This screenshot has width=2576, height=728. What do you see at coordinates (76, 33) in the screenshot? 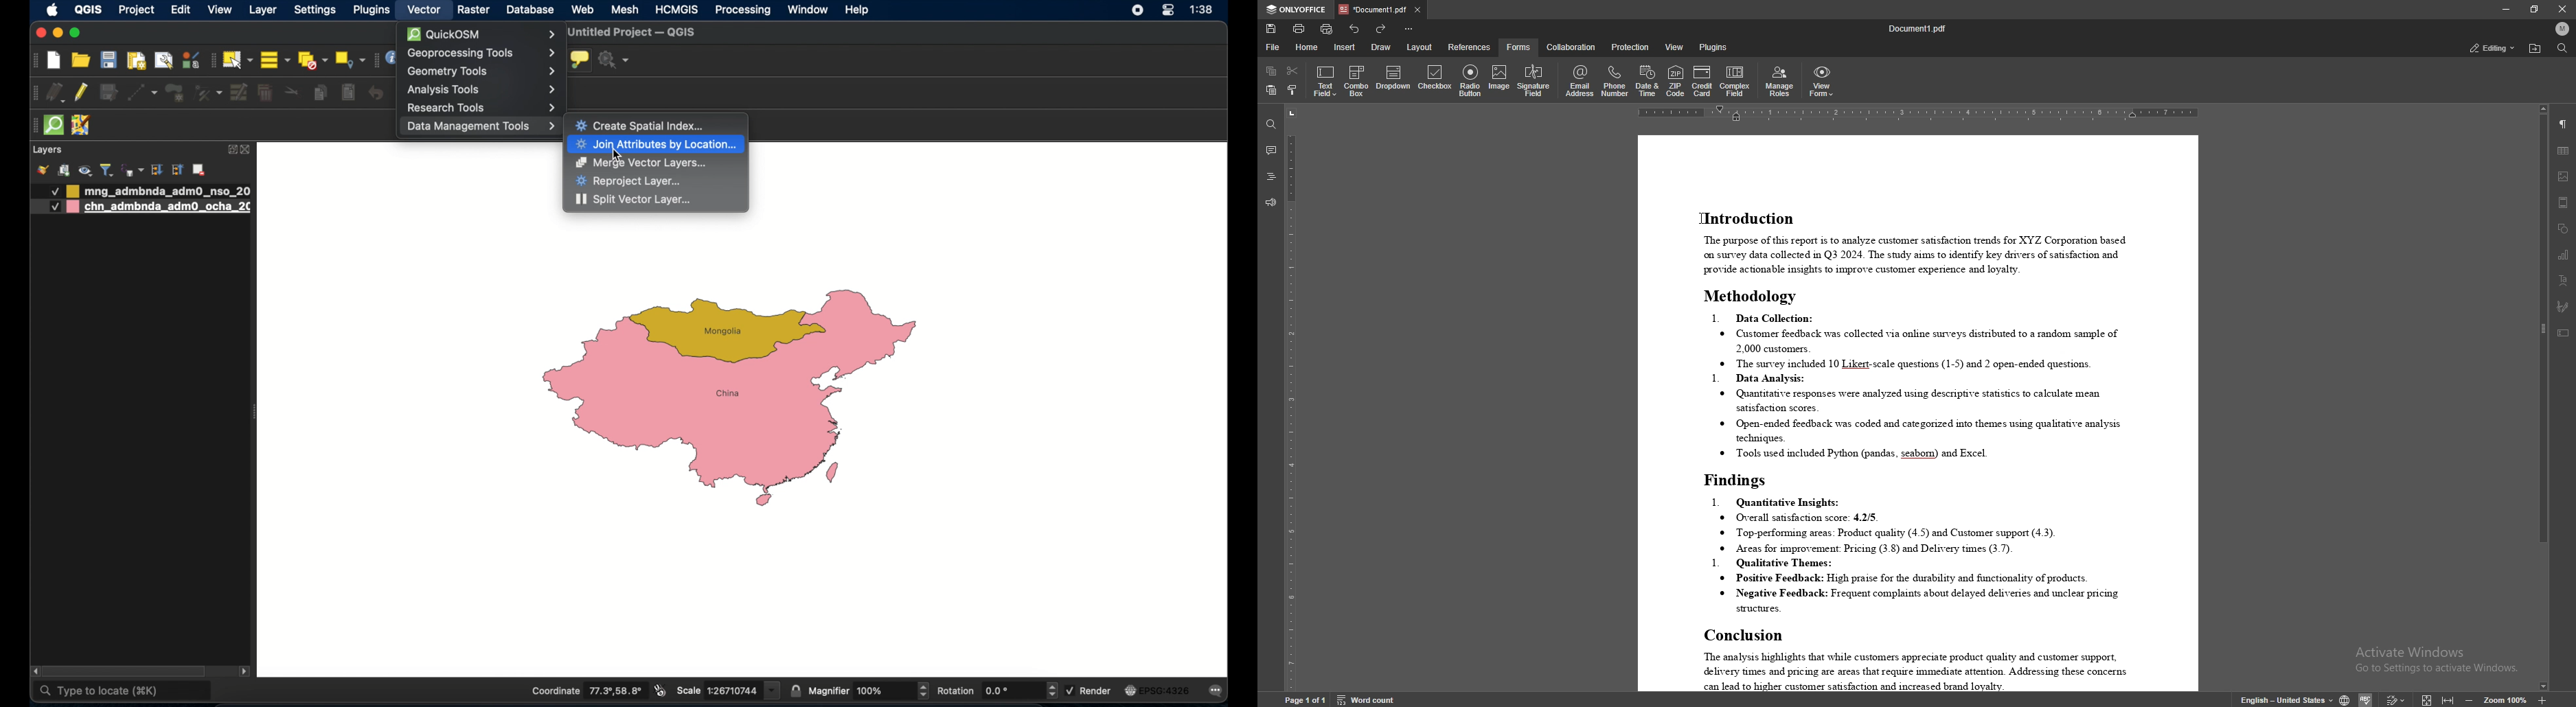
I see `maximize` at bounding box center [76, 33].